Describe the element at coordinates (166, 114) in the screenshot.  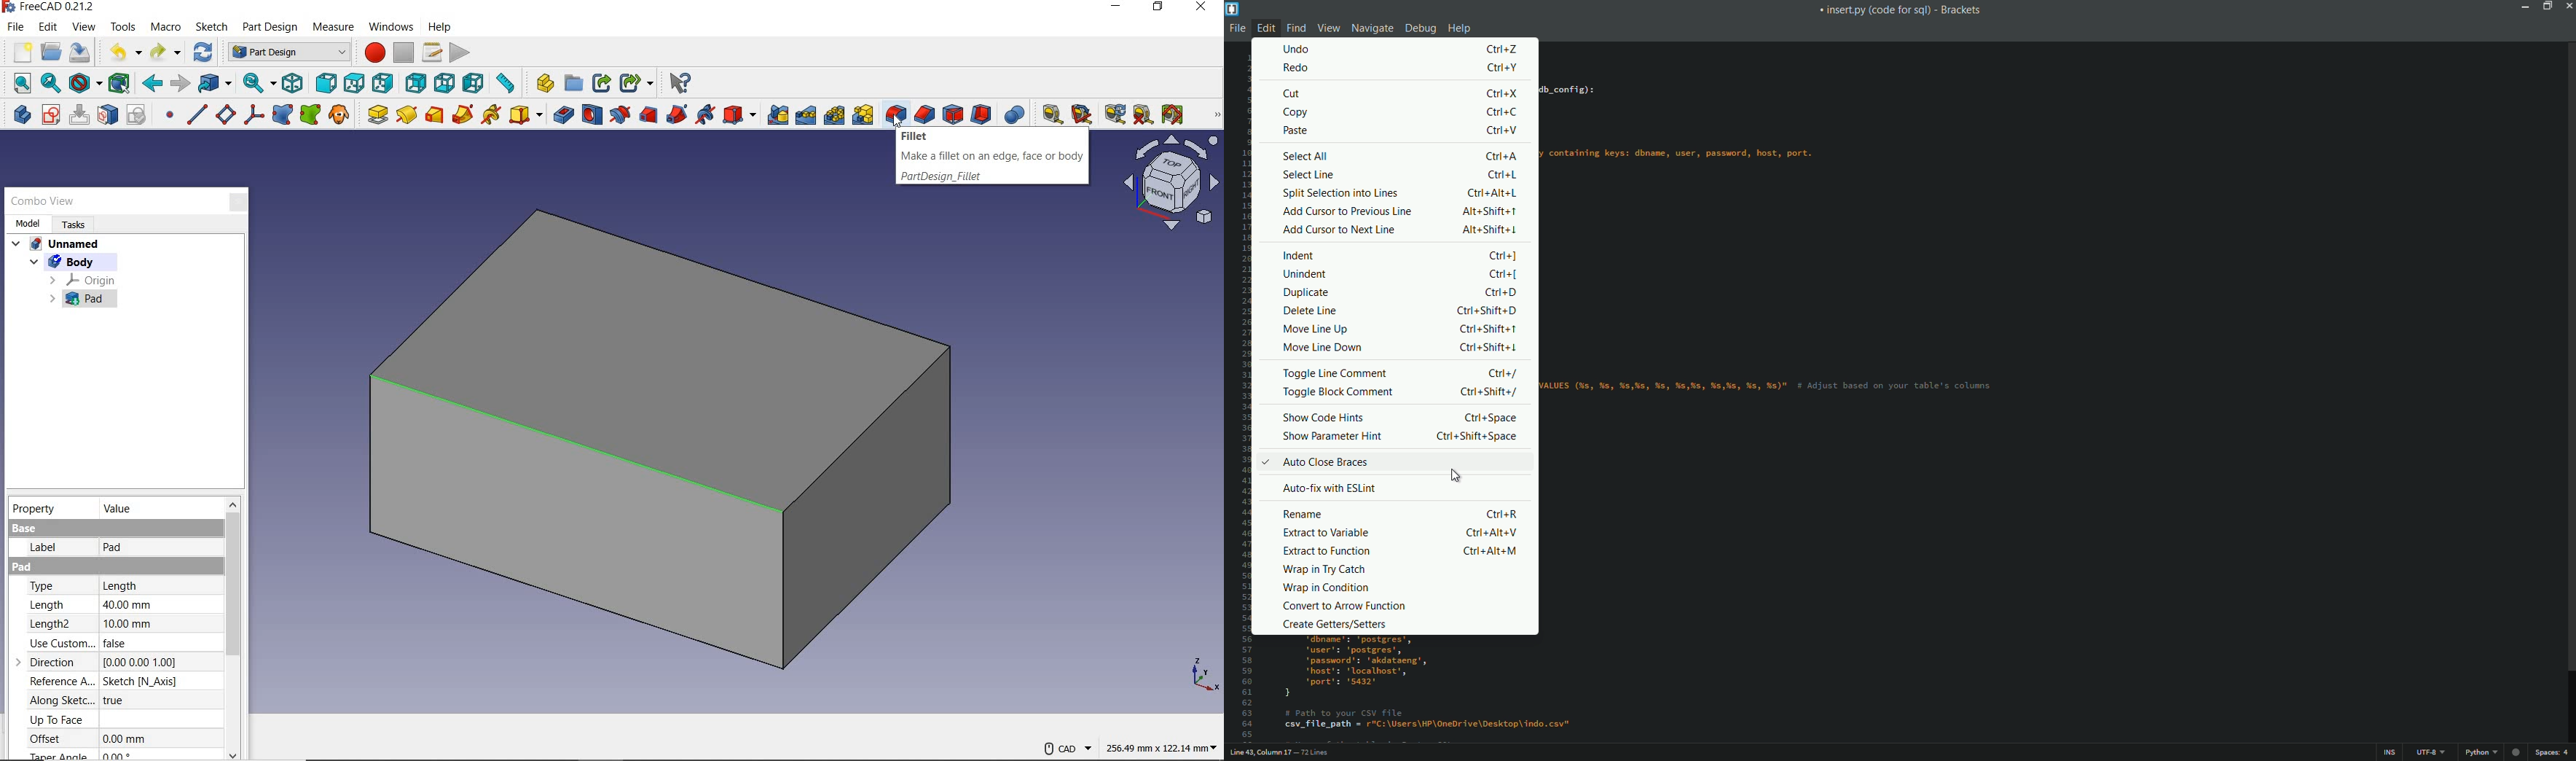
I see `create a datum point` at that location.